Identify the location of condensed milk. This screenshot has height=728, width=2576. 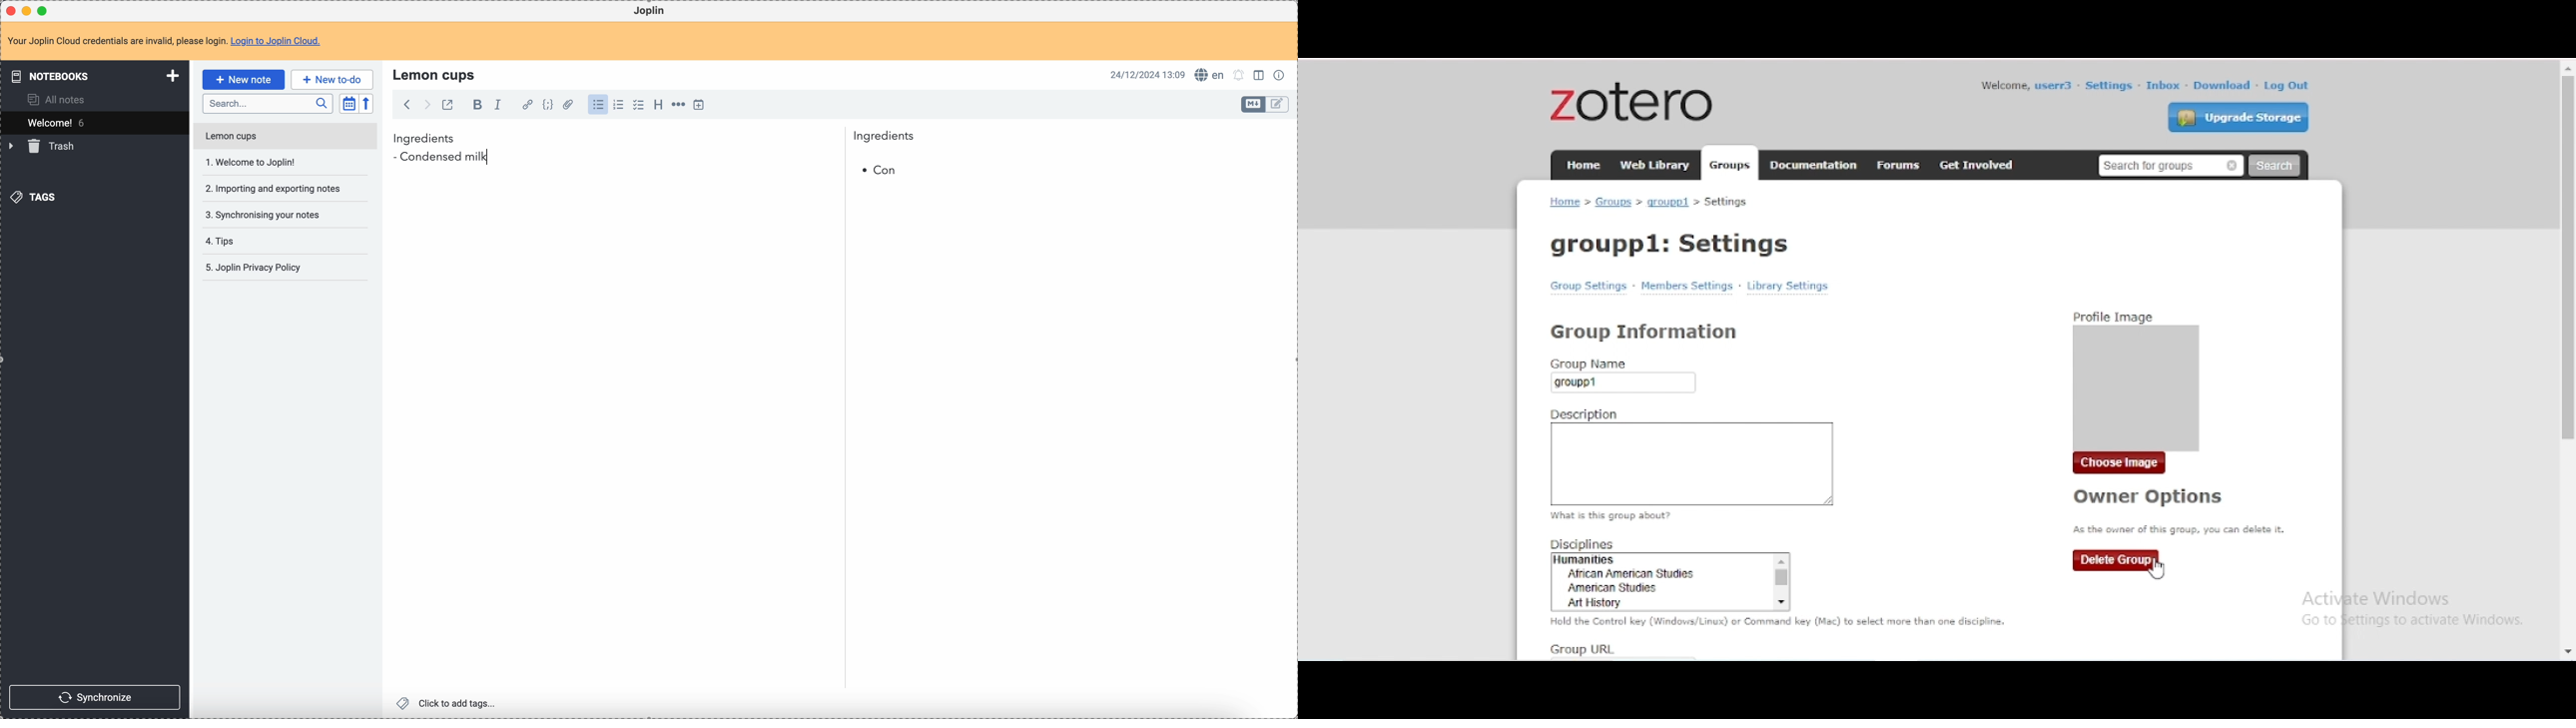
(445, 157).